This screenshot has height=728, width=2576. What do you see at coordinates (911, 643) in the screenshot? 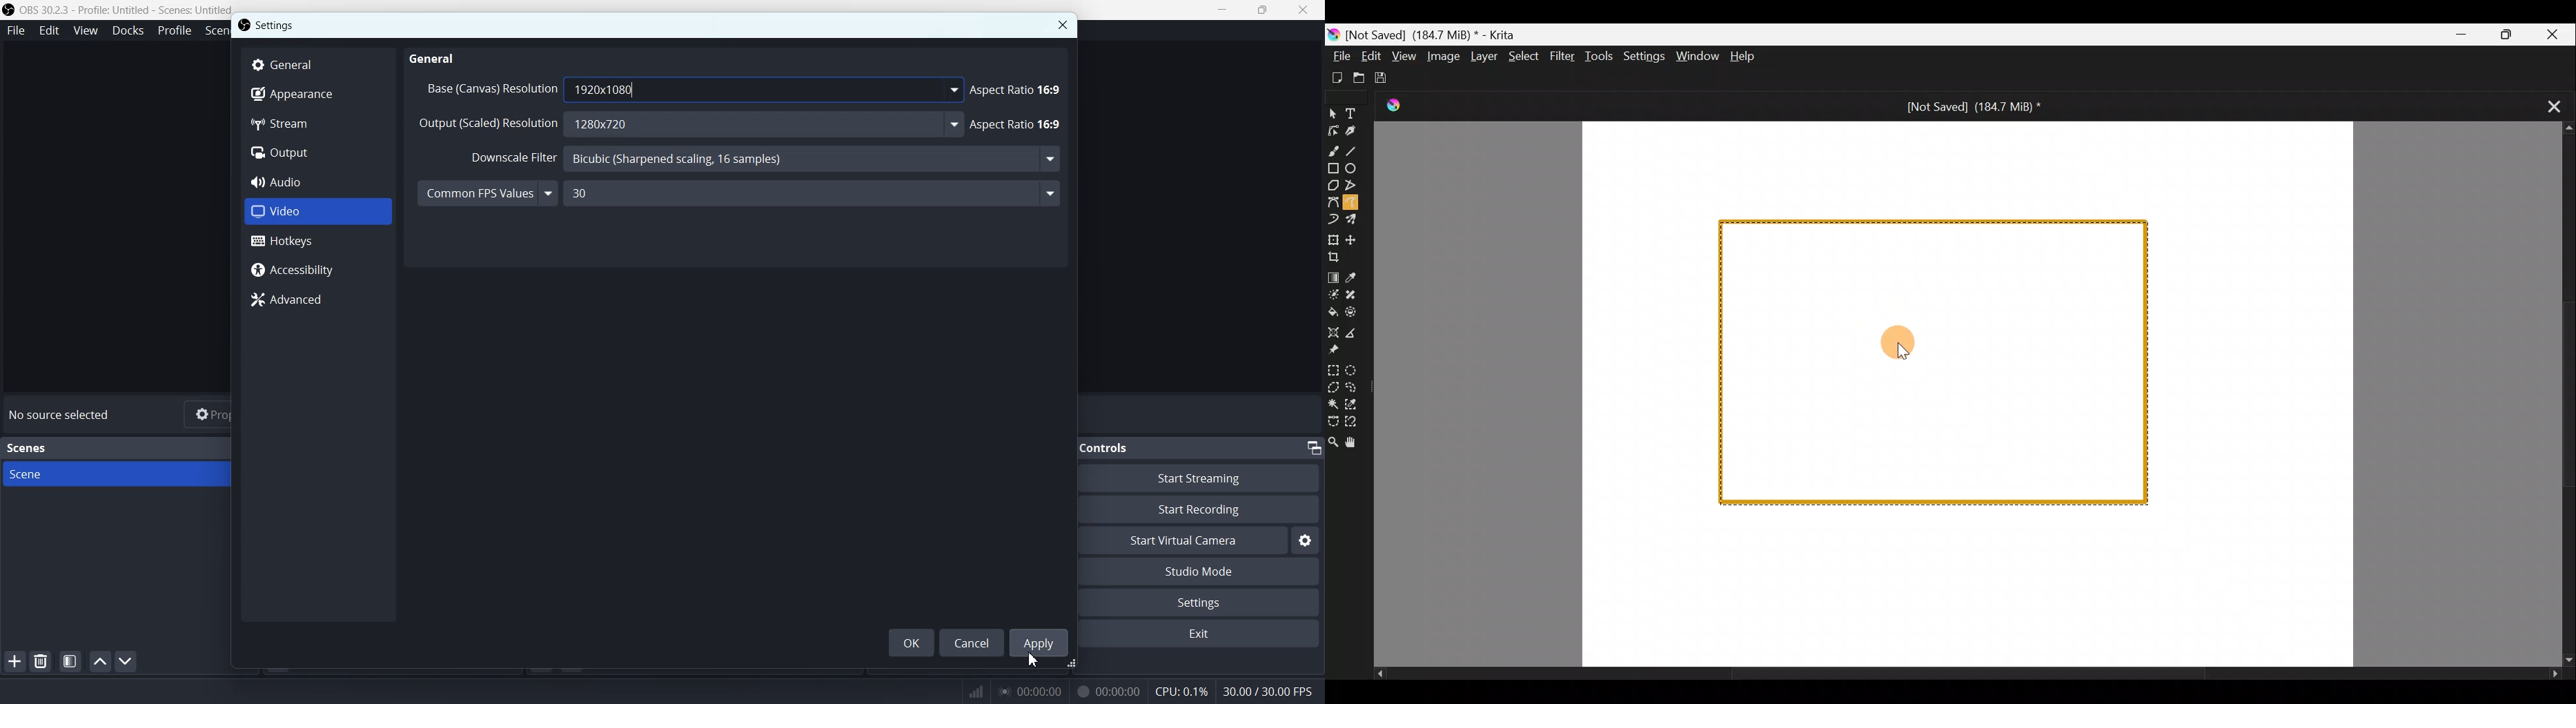
I see `OK` at bounding box center [911, 643].